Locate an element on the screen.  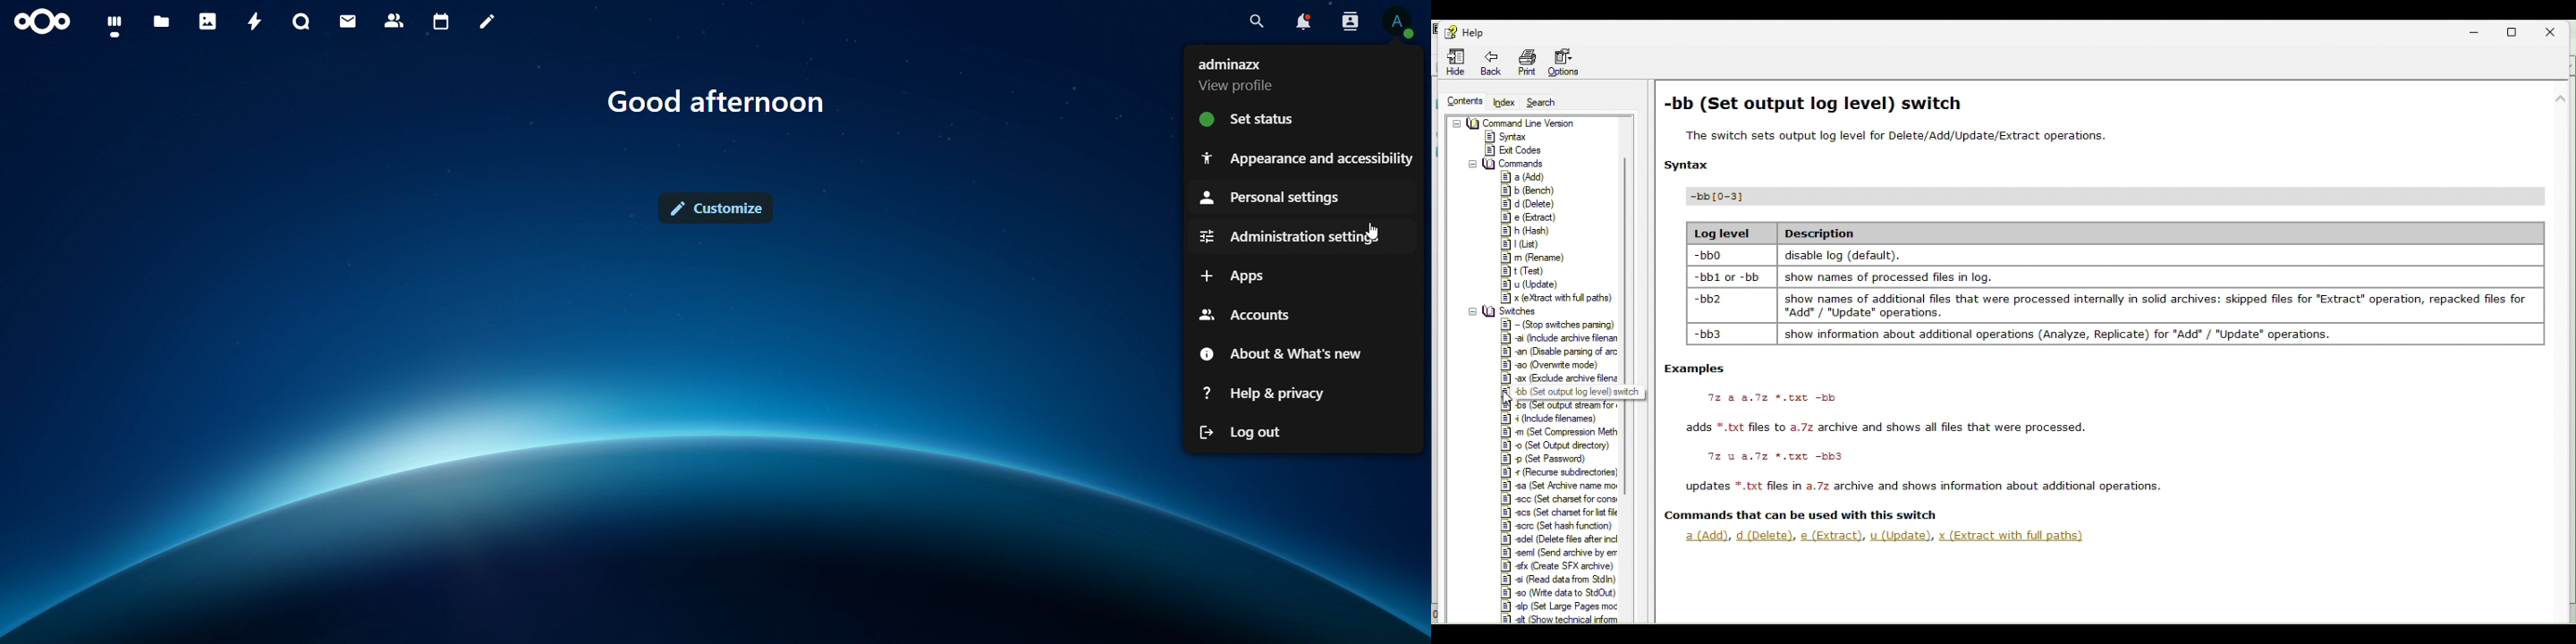
|] scc (Set charset for cons is located at coordinates (1557, 499).